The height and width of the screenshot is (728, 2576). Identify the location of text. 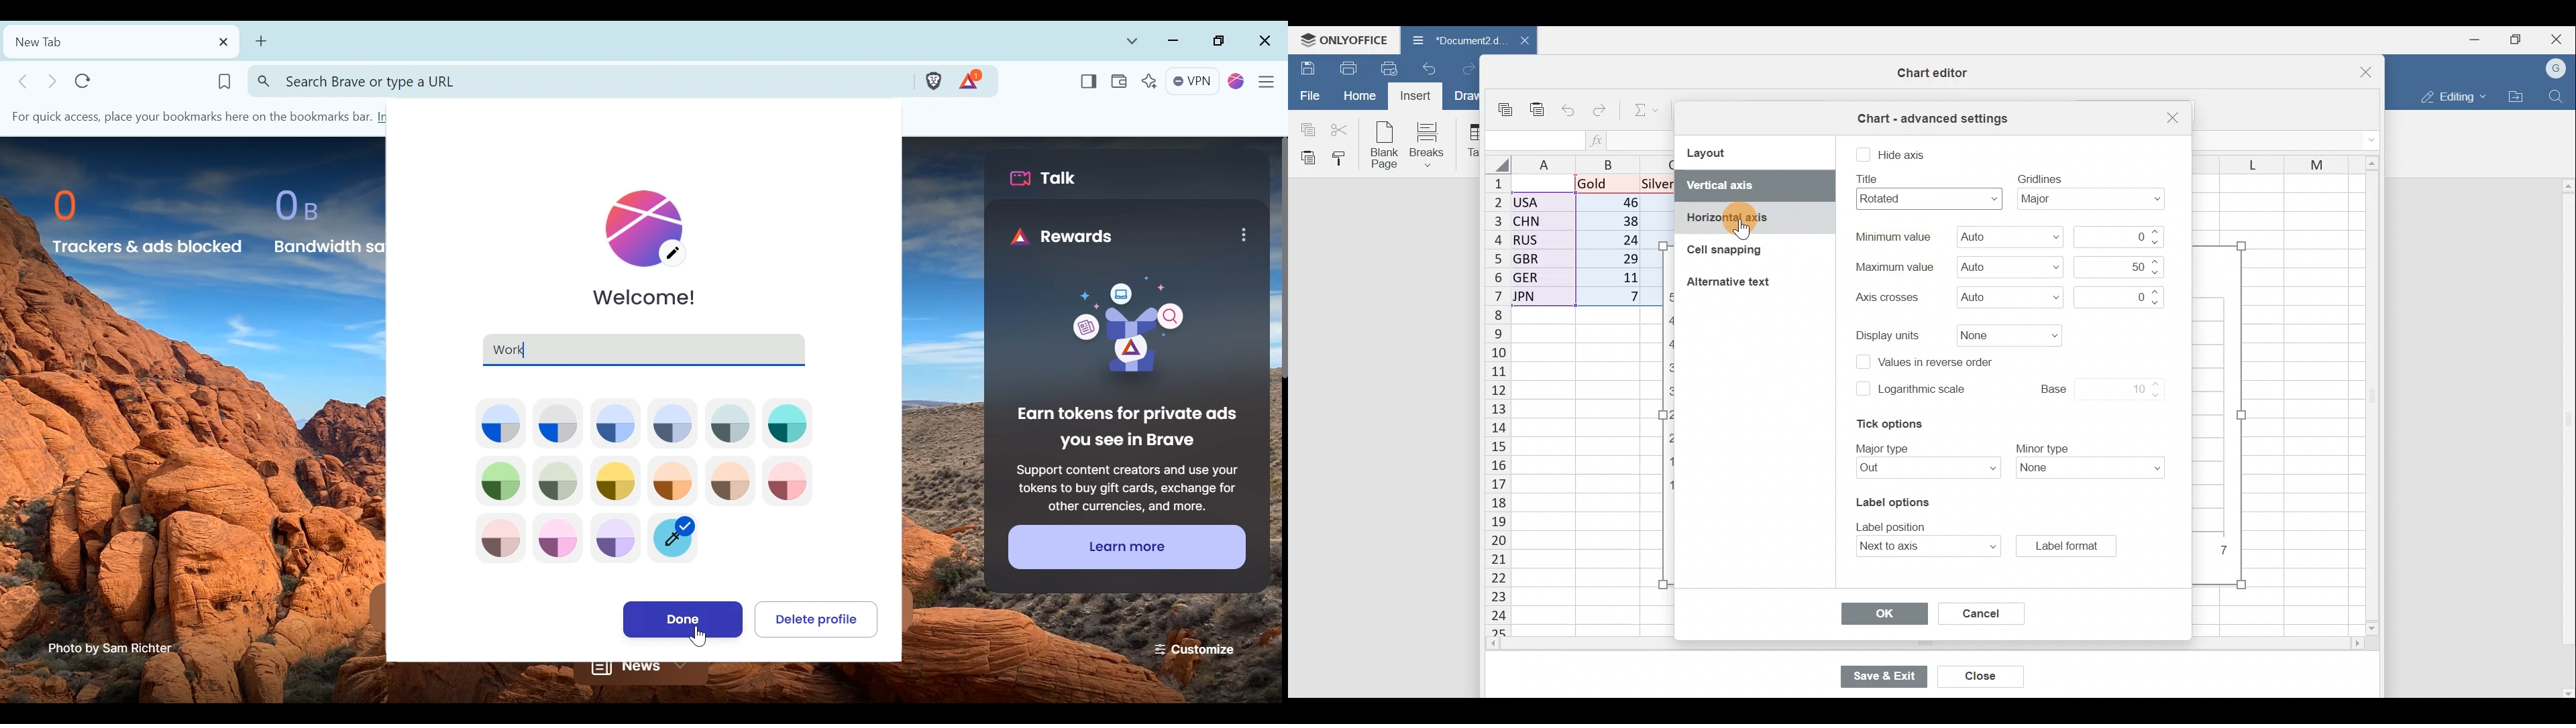
(1893, 266).